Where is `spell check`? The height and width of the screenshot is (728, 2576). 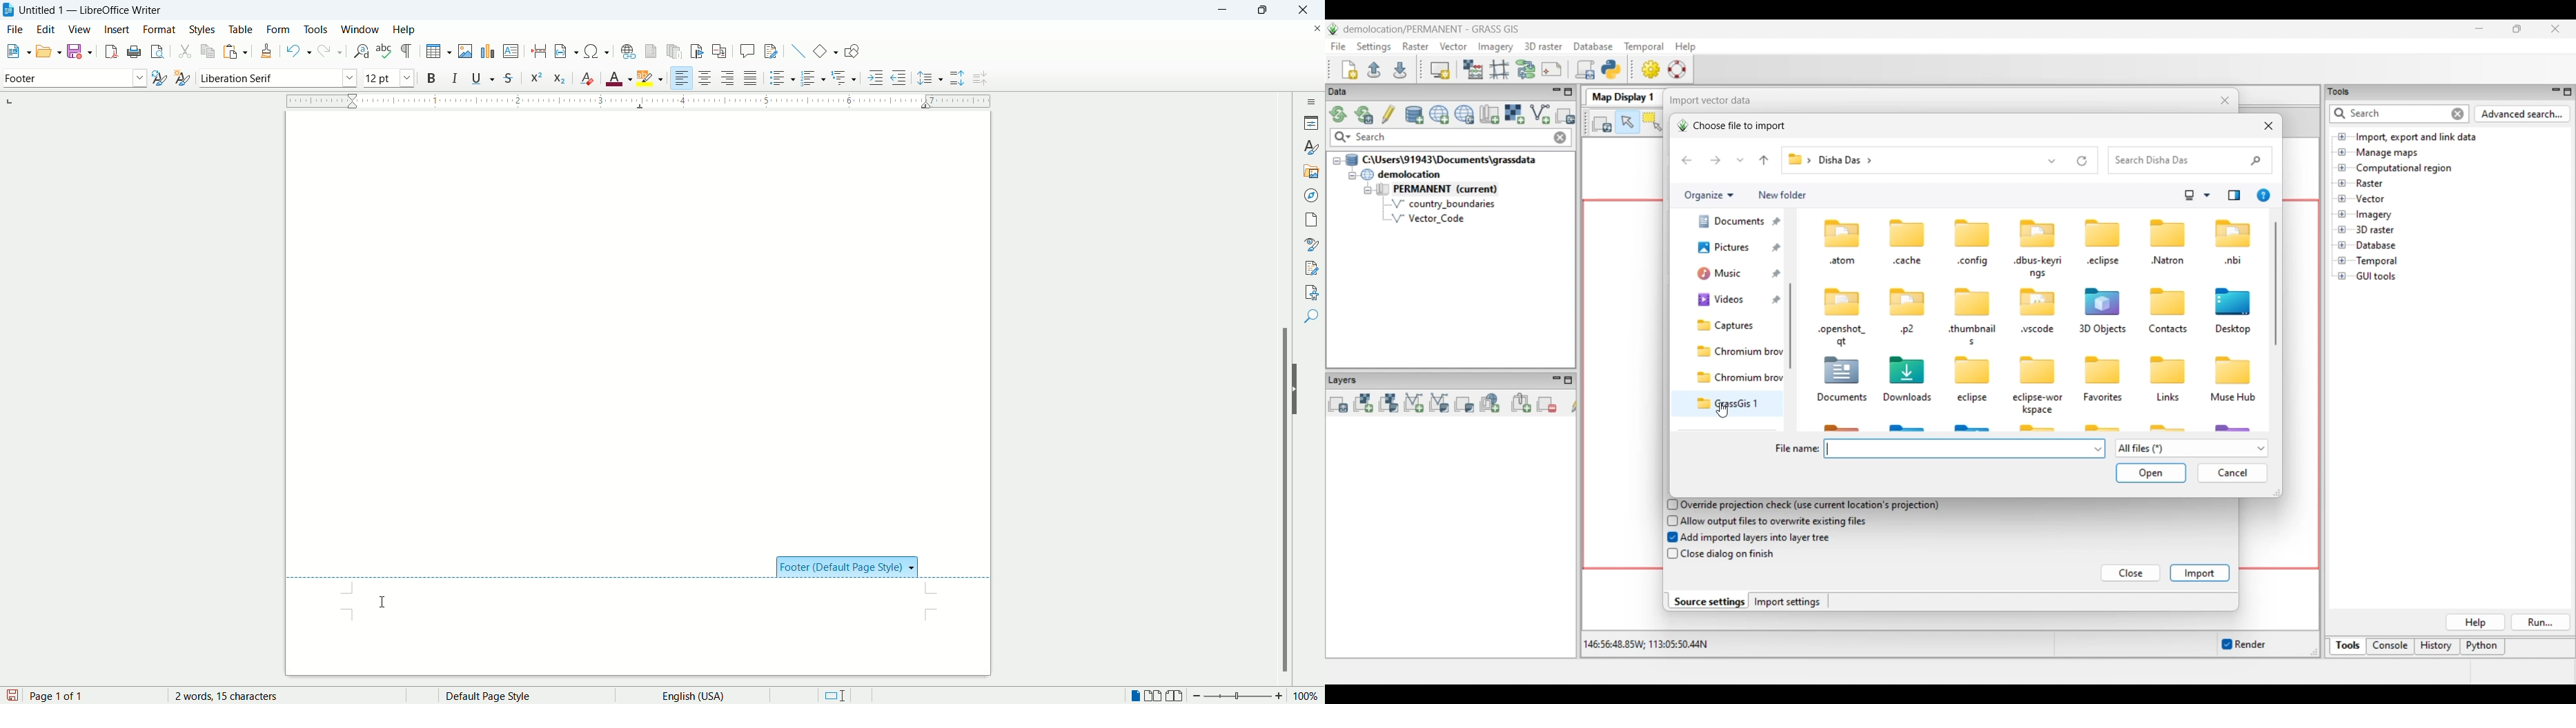
spell check is located at coordinates (386, 51).